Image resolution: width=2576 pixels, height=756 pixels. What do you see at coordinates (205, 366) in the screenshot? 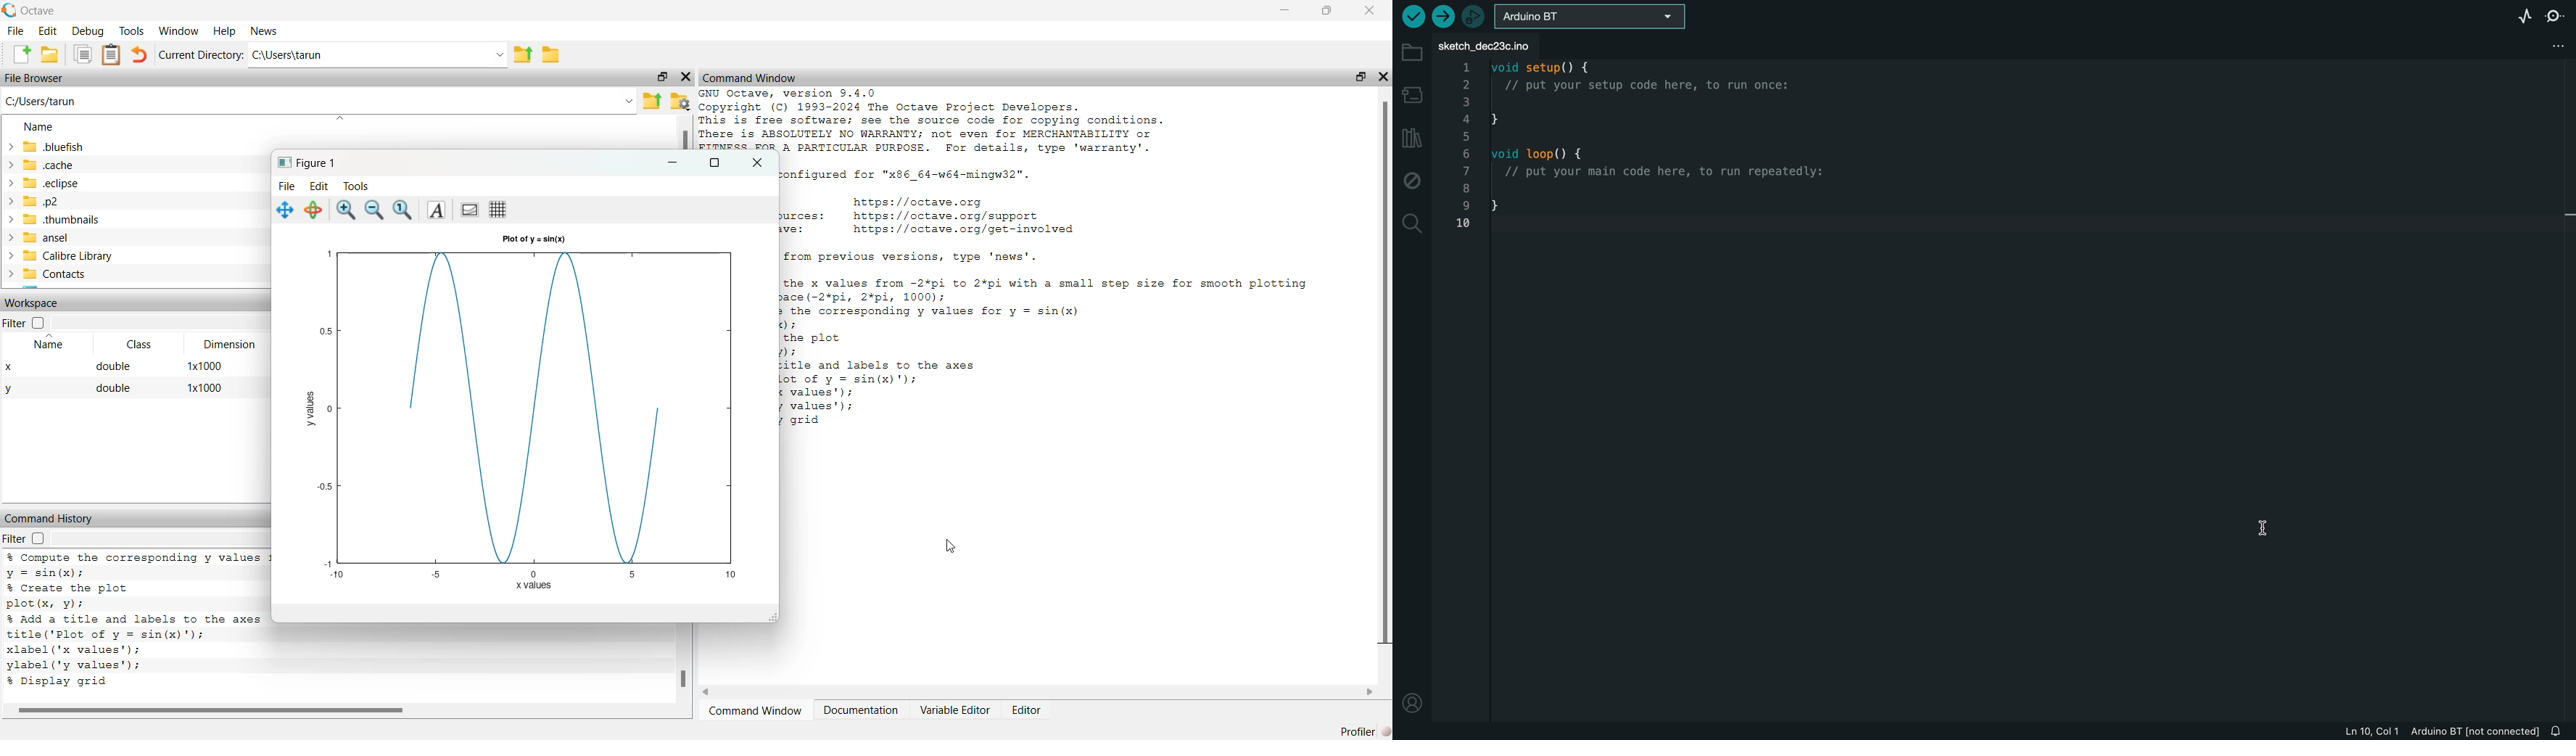
I see `1*1000` at bounding box center [205, 366].